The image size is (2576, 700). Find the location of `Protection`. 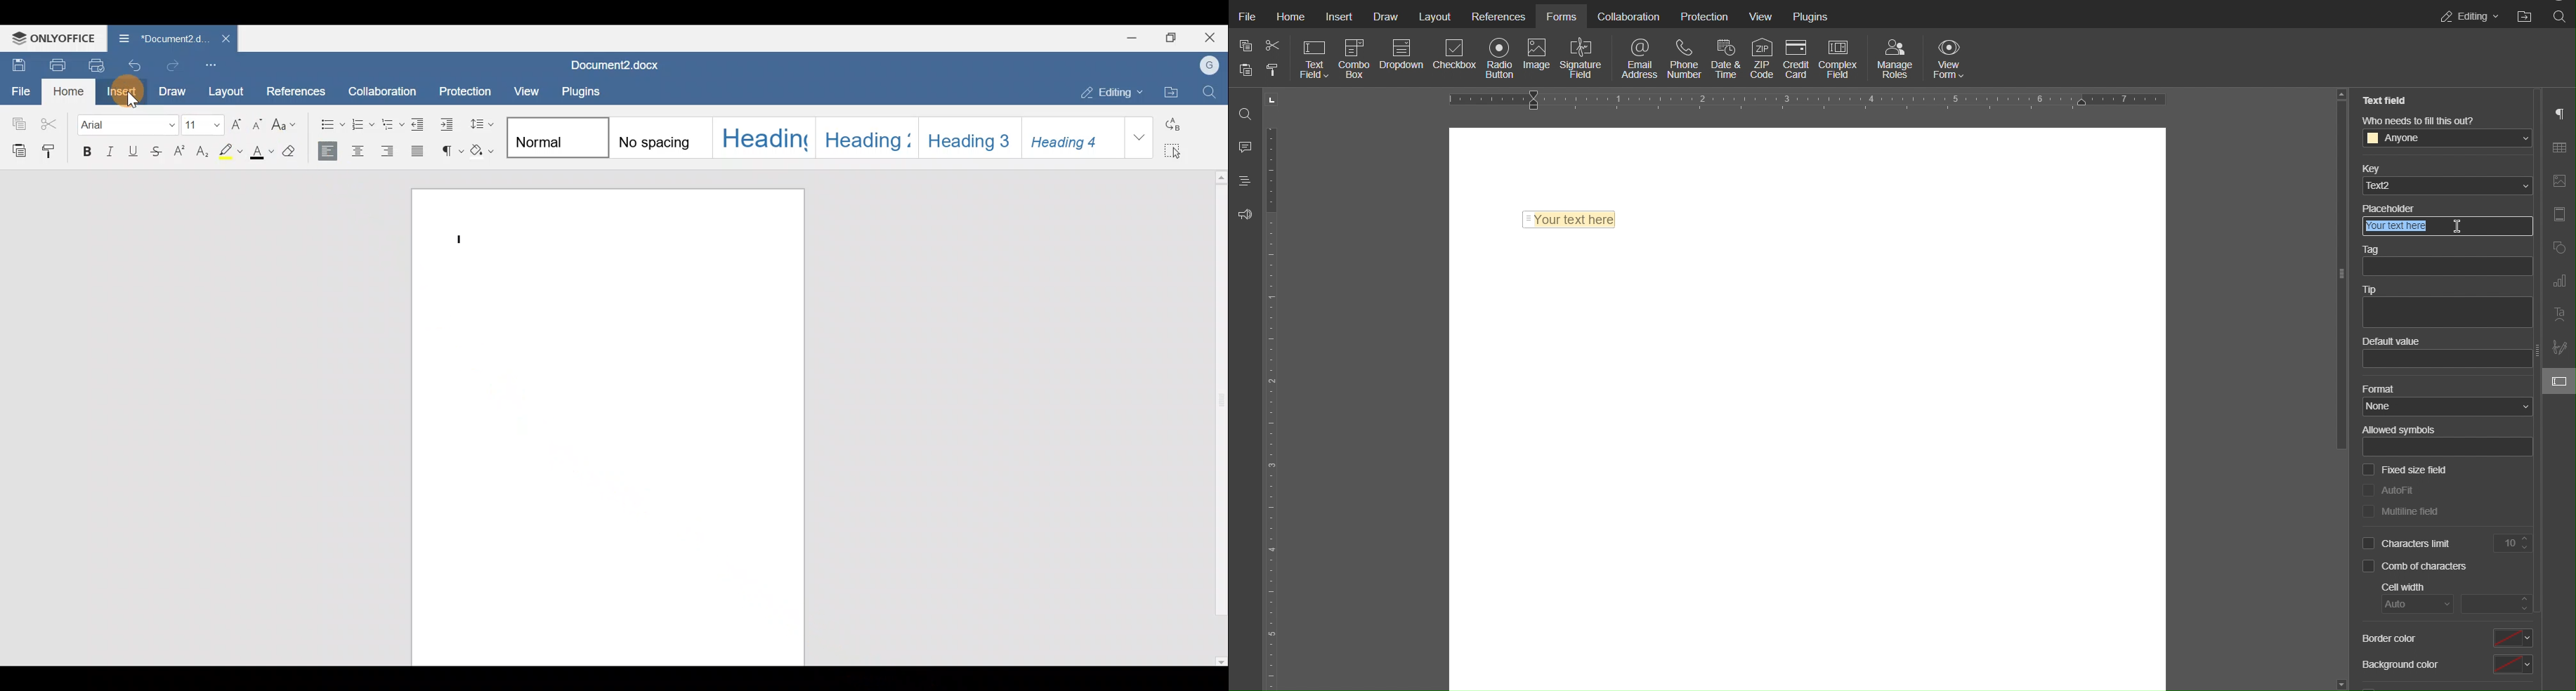

Protection is located at coordinates (465, 93).